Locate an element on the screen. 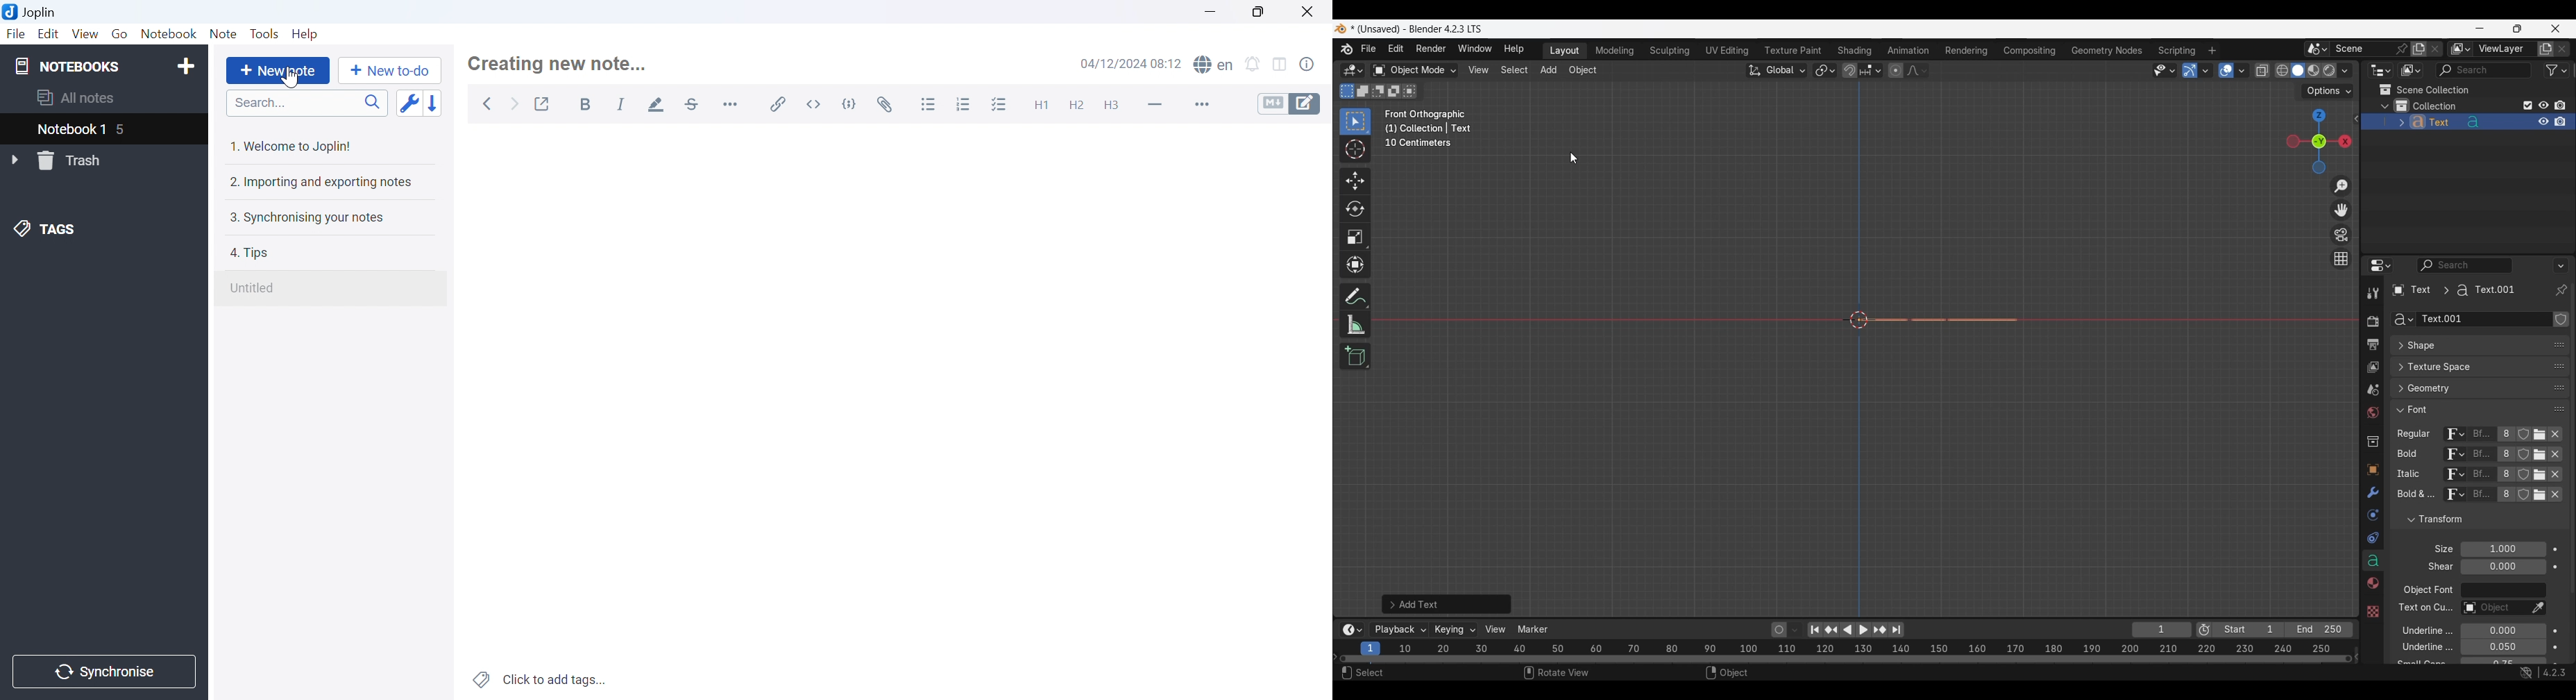 This screenshot has width=2576, height=700. Edit is located at coordinates (49, 35).